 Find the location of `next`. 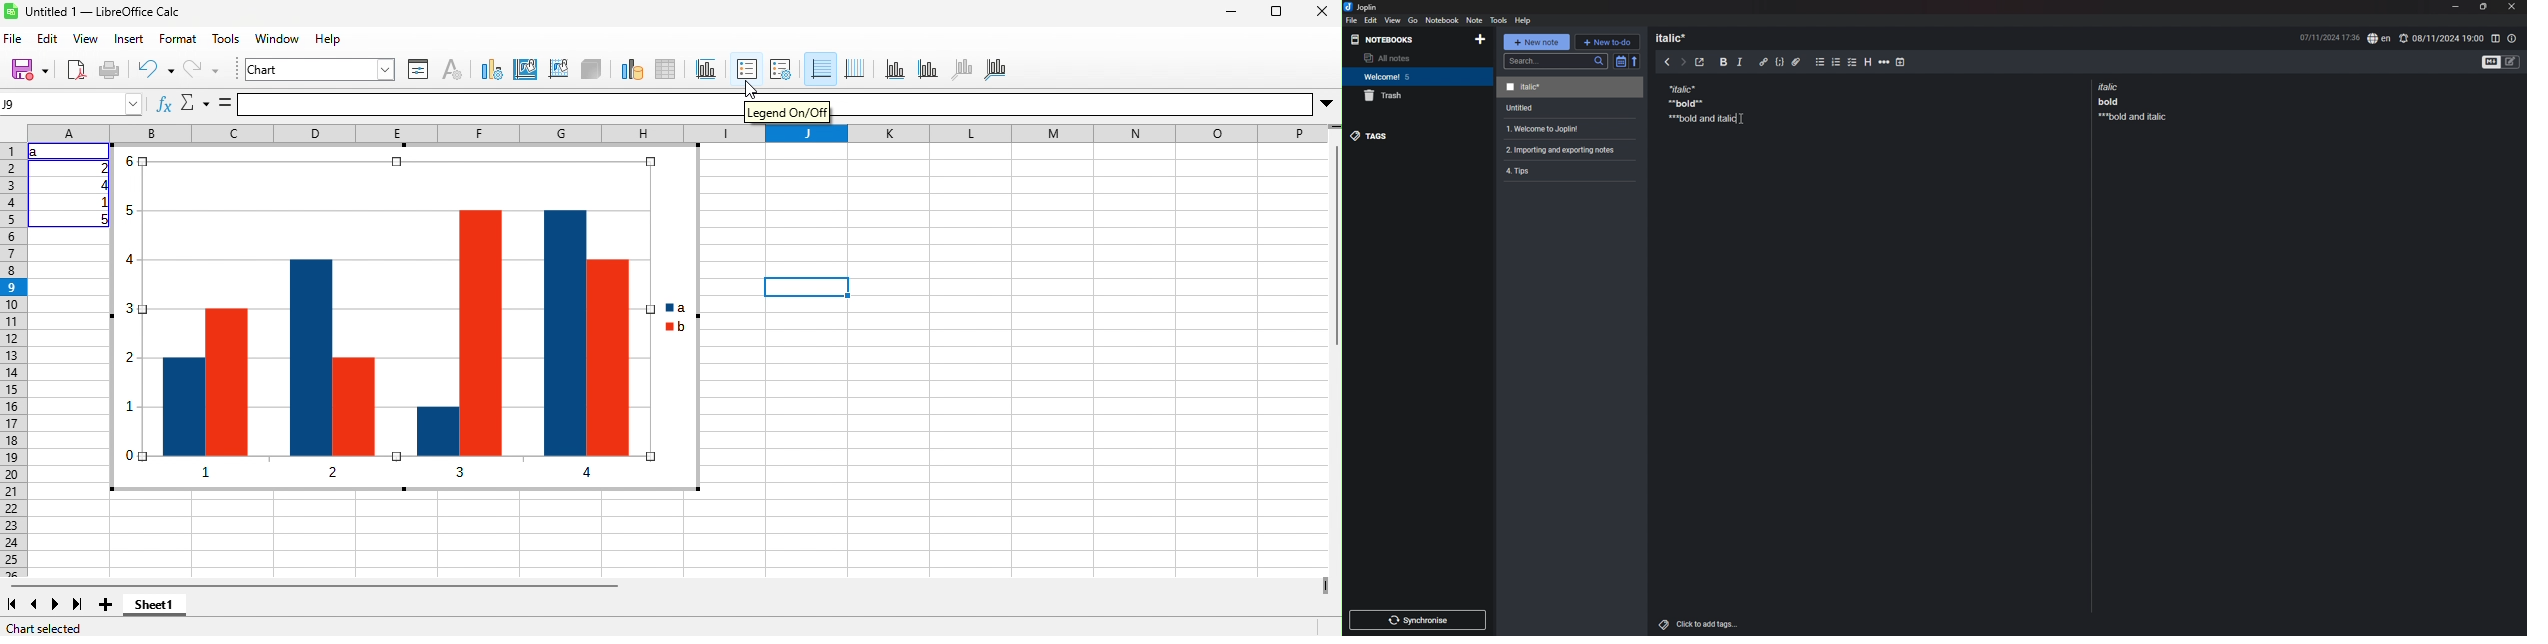

next is located at coordinates (1683, 62).